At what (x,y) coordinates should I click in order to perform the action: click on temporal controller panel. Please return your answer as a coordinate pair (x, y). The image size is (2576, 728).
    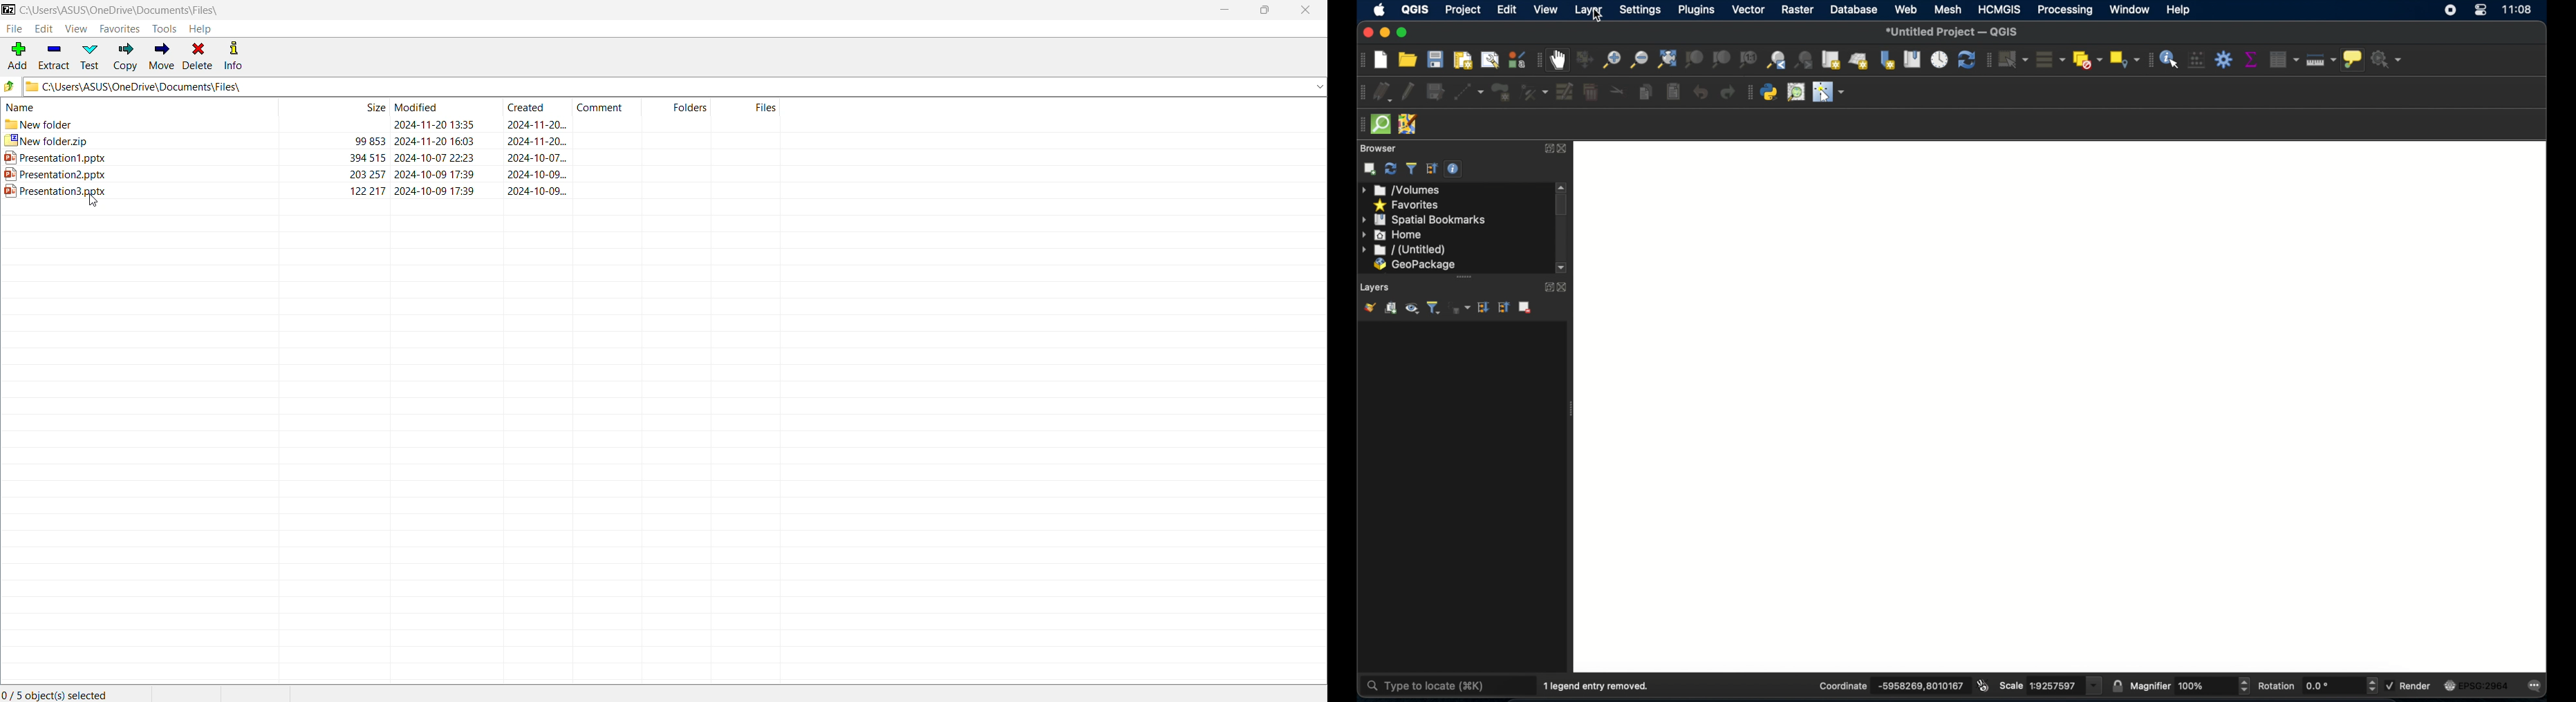
    Looking at the image, I should click on (1939, 59).